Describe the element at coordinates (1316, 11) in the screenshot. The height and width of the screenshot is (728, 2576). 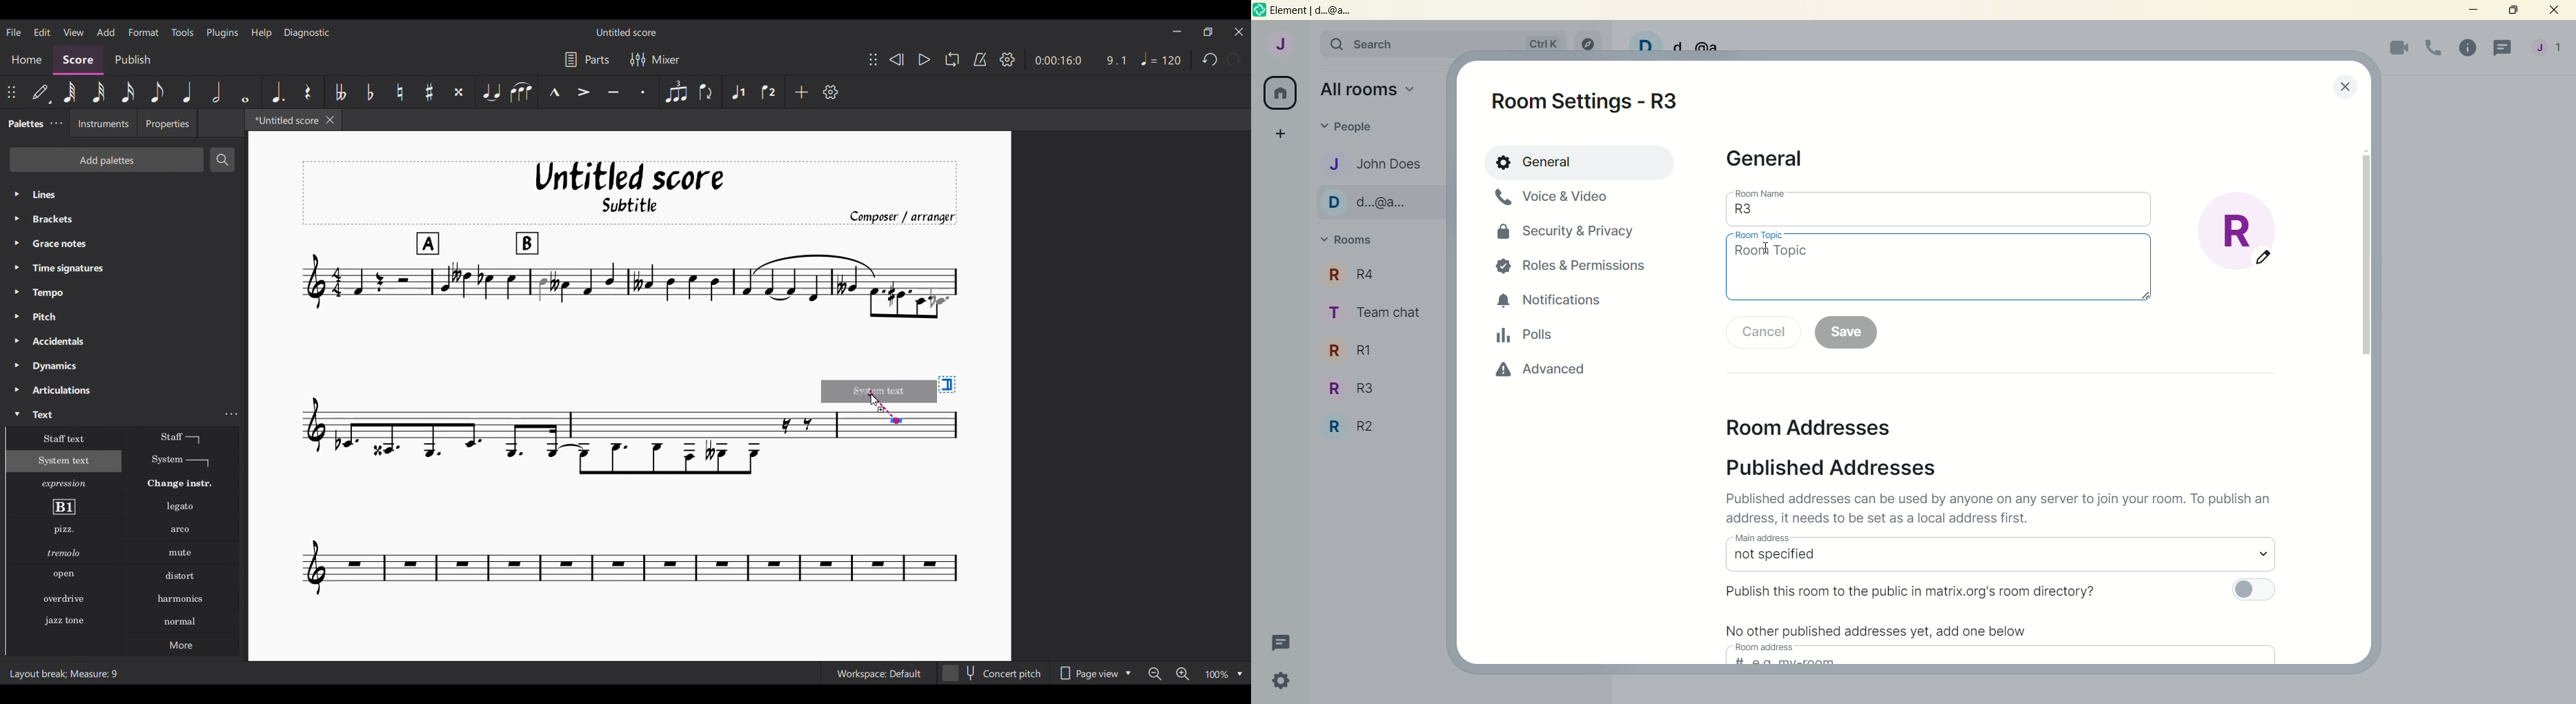
I see `element` at that location.